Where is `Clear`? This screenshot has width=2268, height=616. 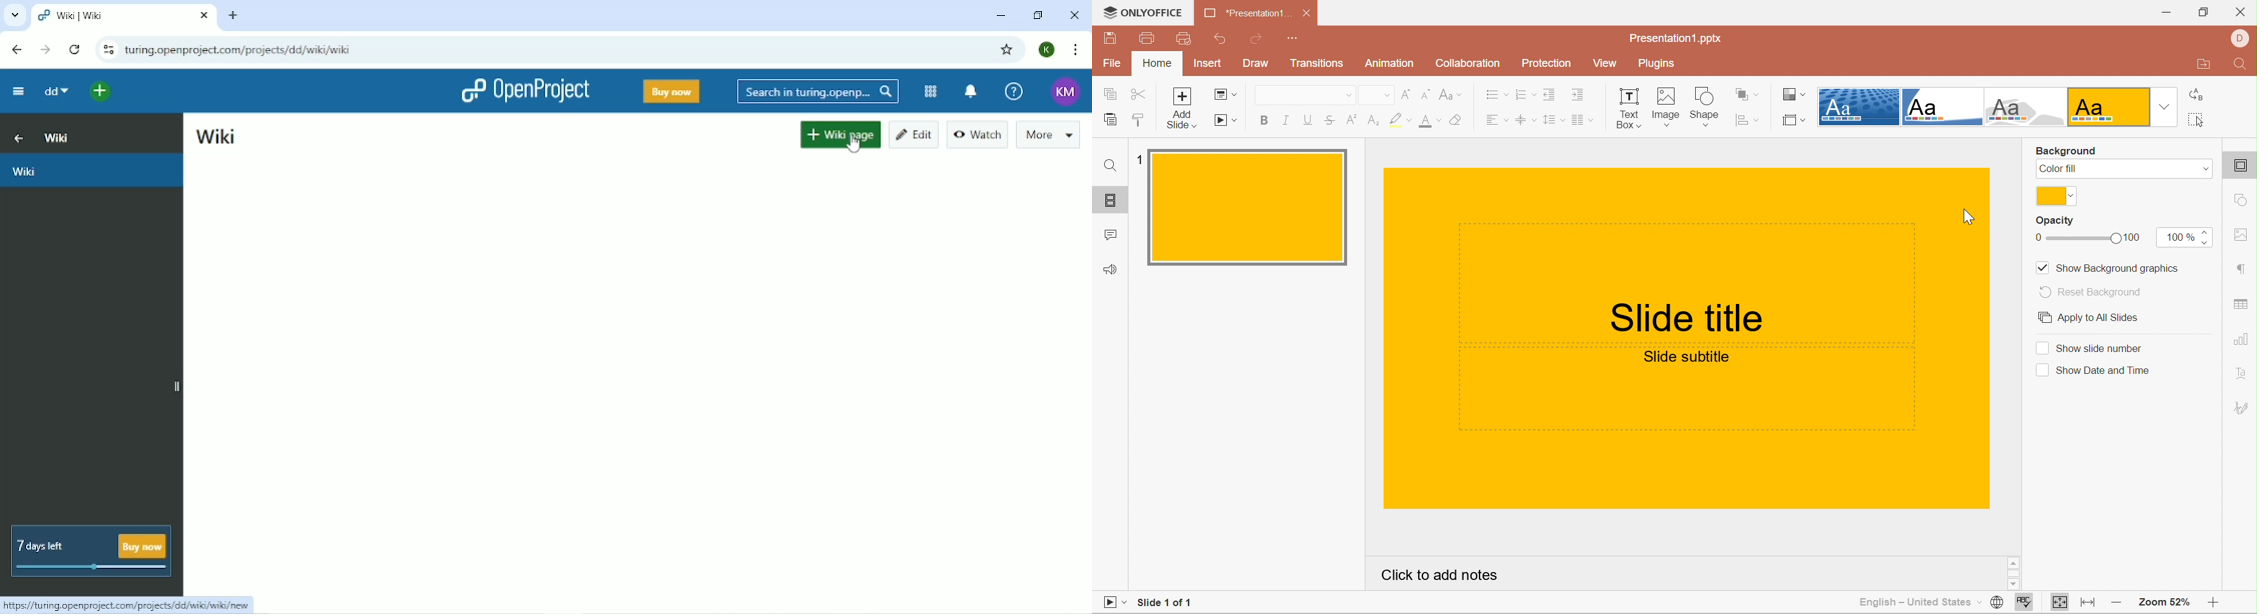 Clear is located at coordinates (1457, 121).